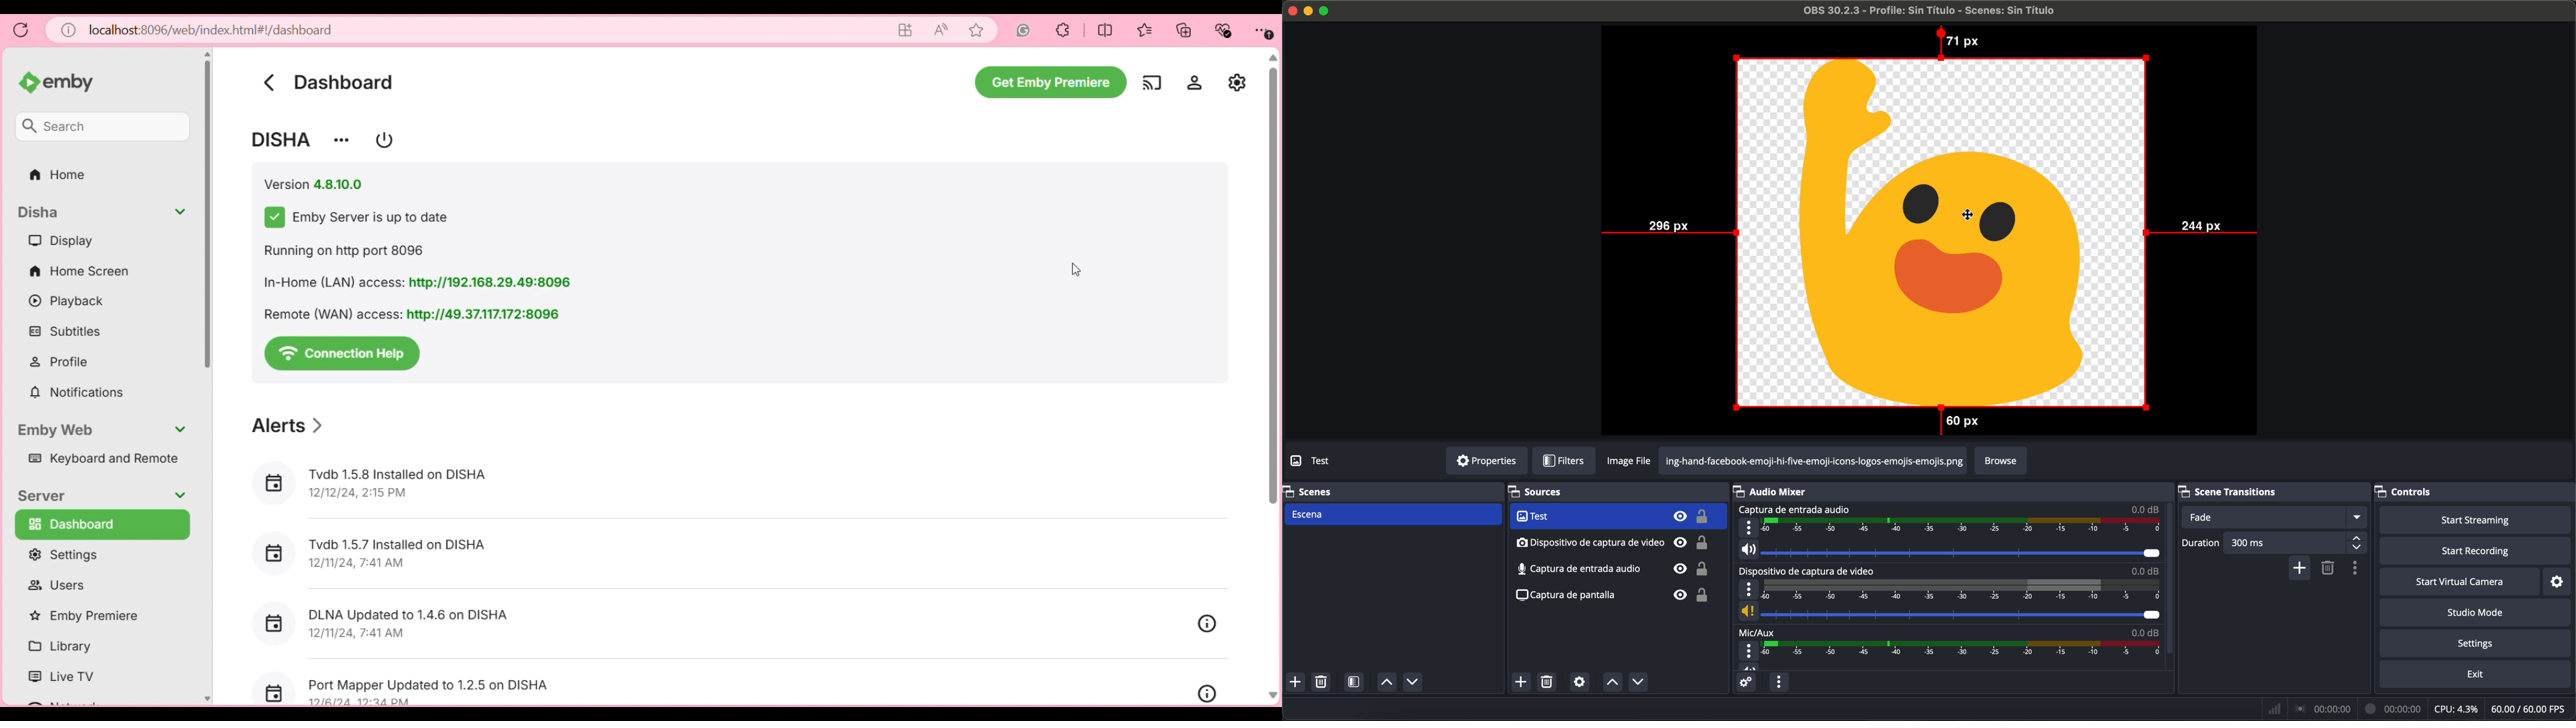 The width and height of the screenshot is (2576, 728). I want to click on close program, so click(1291, 10).